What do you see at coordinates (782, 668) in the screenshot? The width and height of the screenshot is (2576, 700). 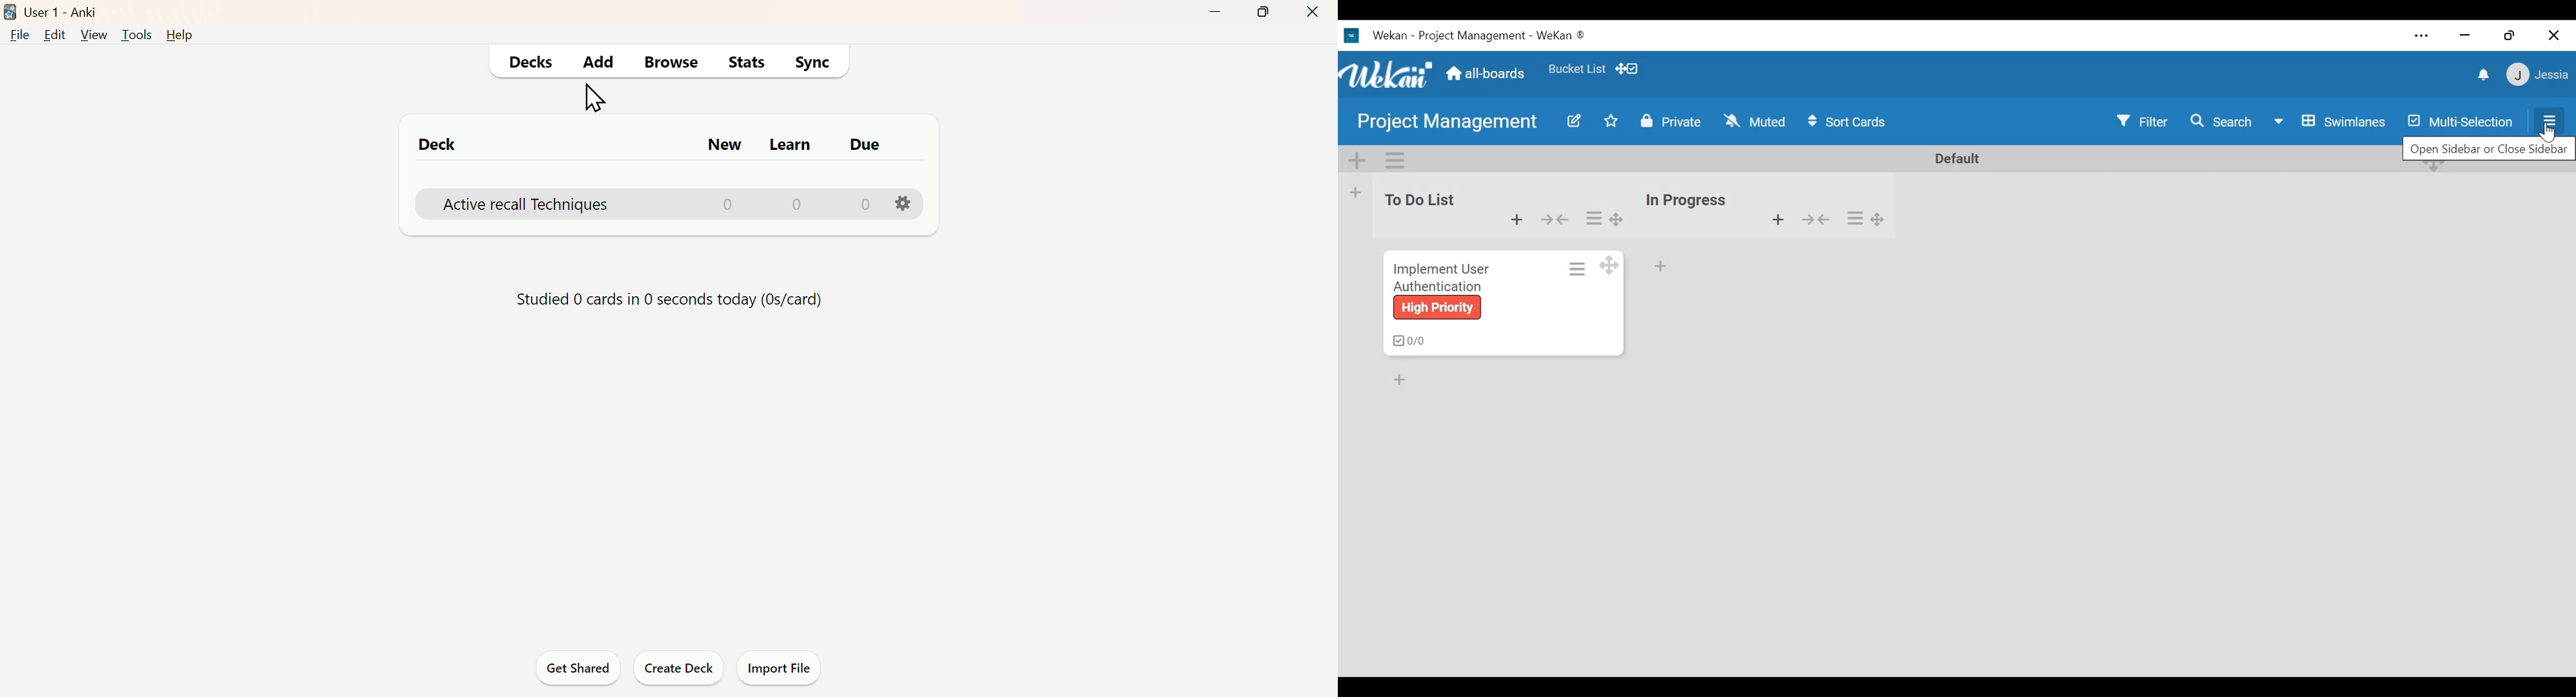 I see `Import File` at bounding box center [782, 668].